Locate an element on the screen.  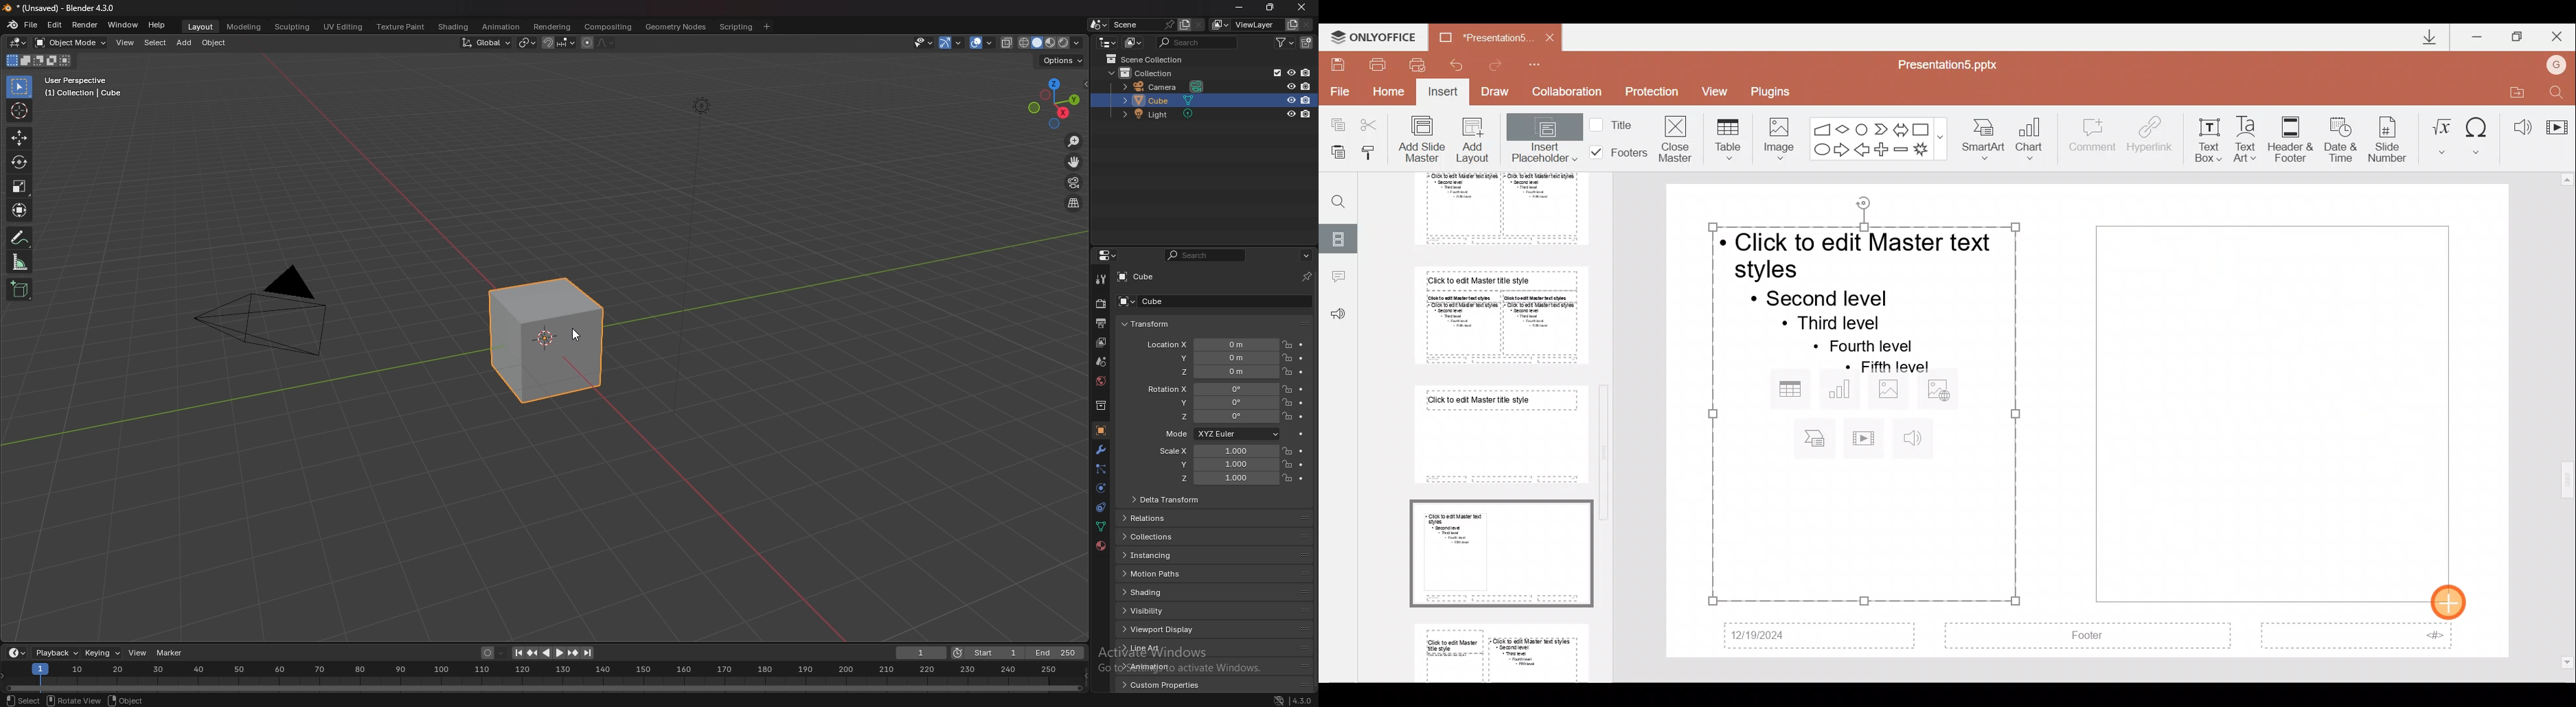
Ellipse is located at coordinates (1820, 151).